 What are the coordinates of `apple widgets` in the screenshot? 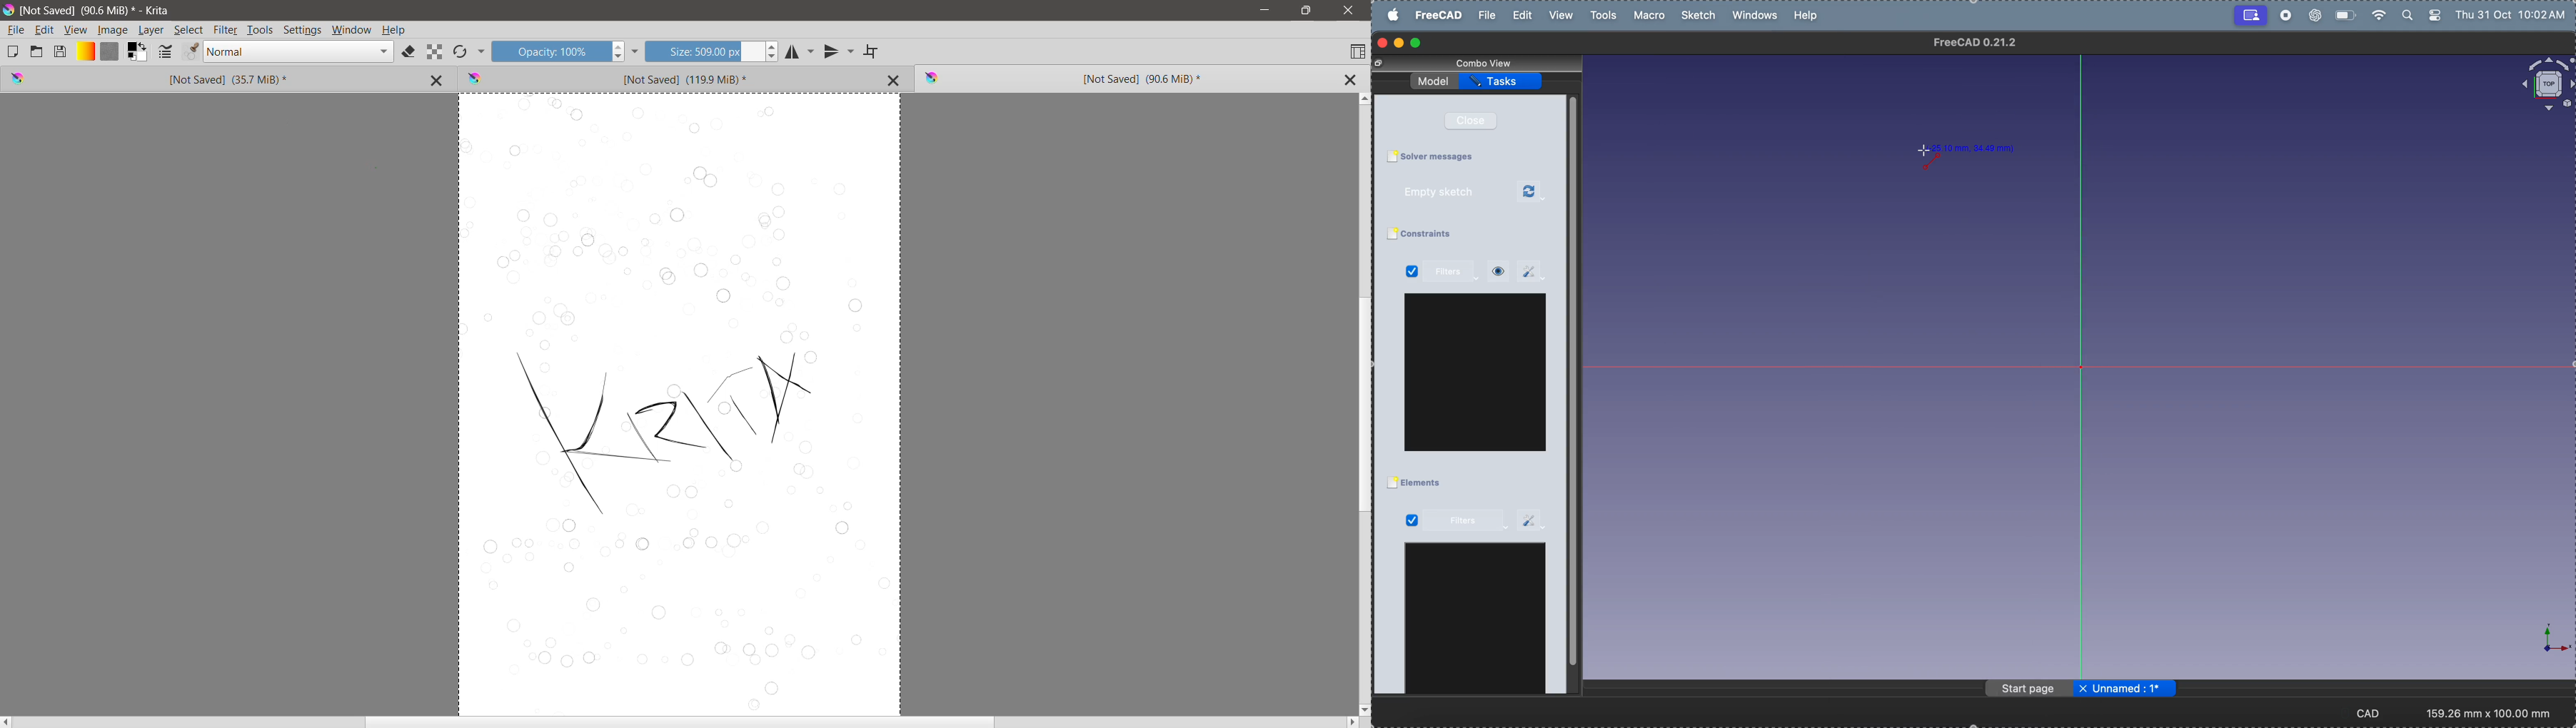 It's located at (2423, 15).